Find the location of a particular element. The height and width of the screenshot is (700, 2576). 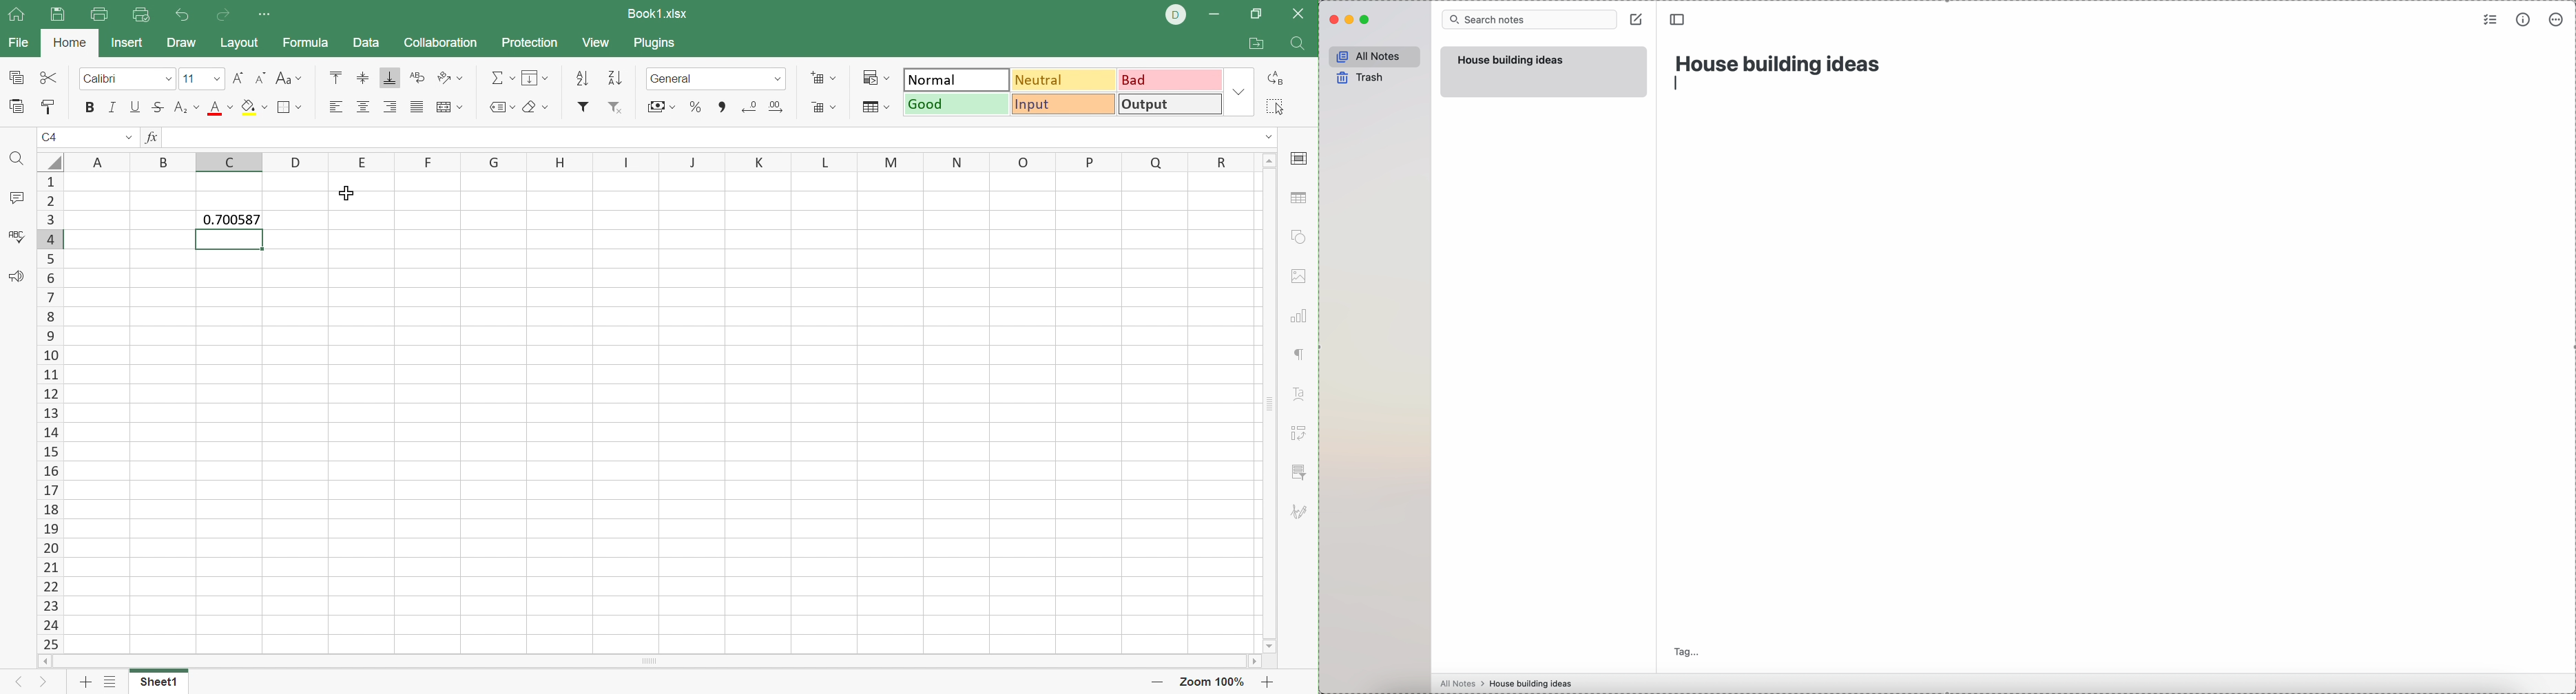

Font size is located at coordinates (202, 79).